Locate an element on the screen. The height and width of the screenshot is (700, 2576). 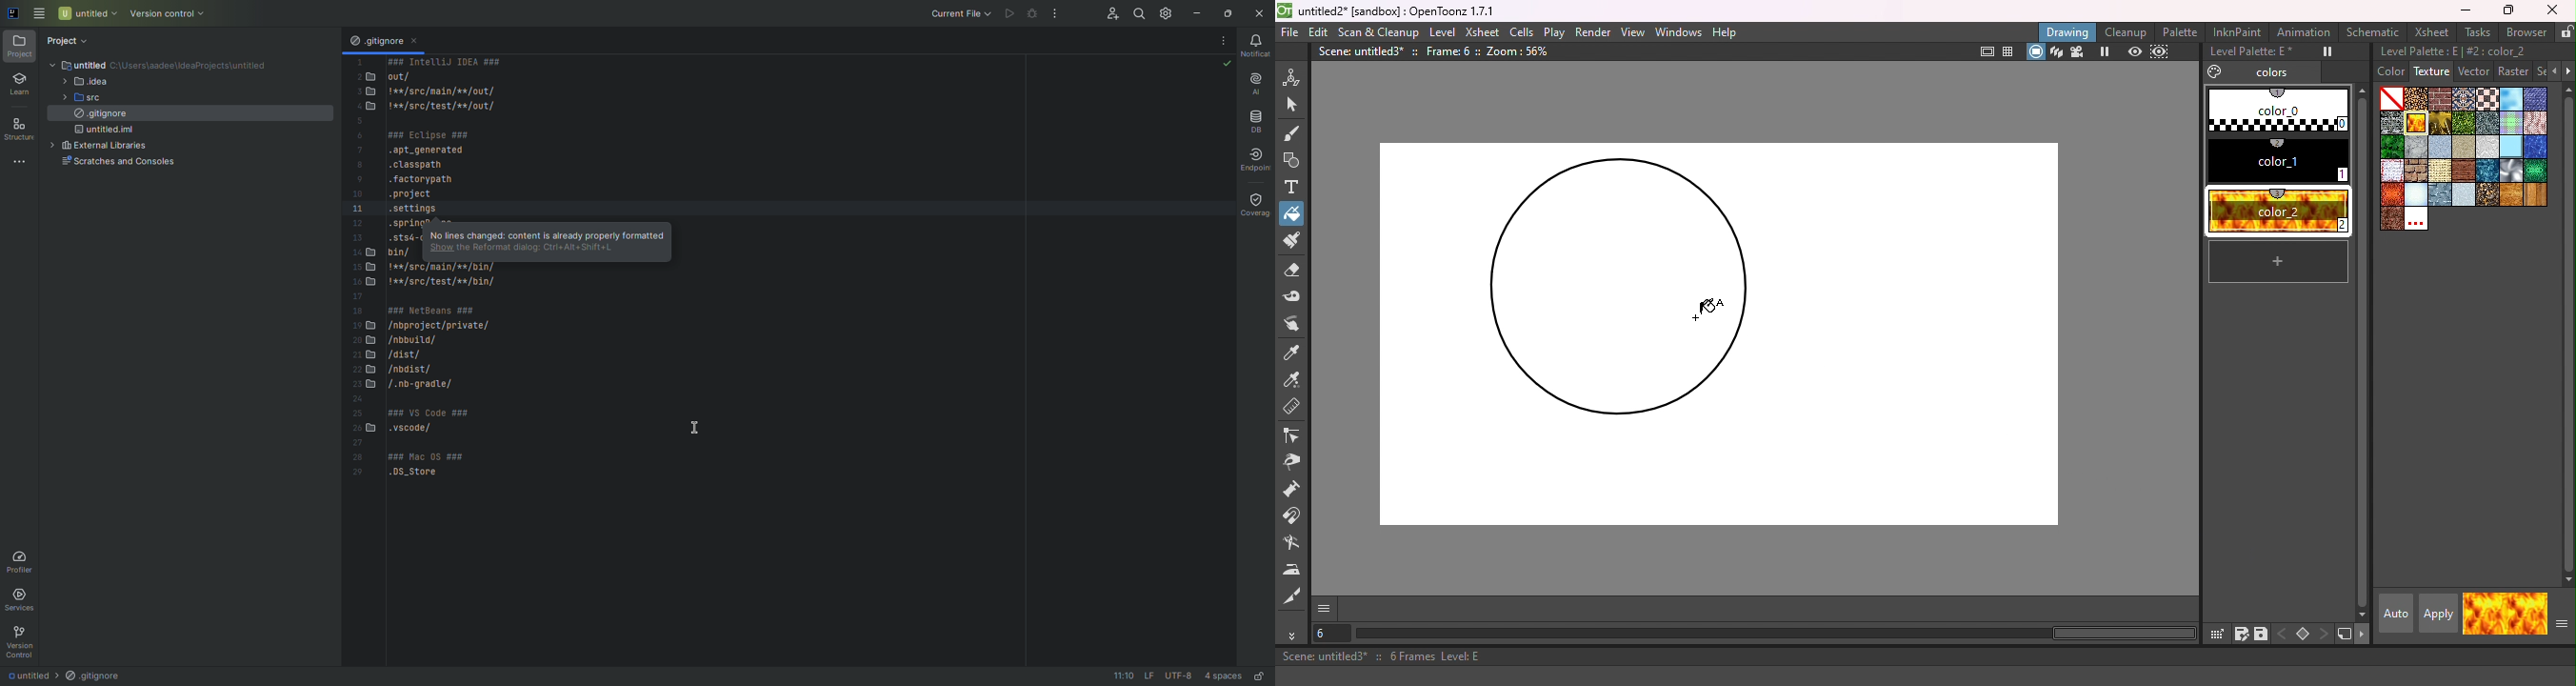
Set key is located at coordinates (2303, 635).